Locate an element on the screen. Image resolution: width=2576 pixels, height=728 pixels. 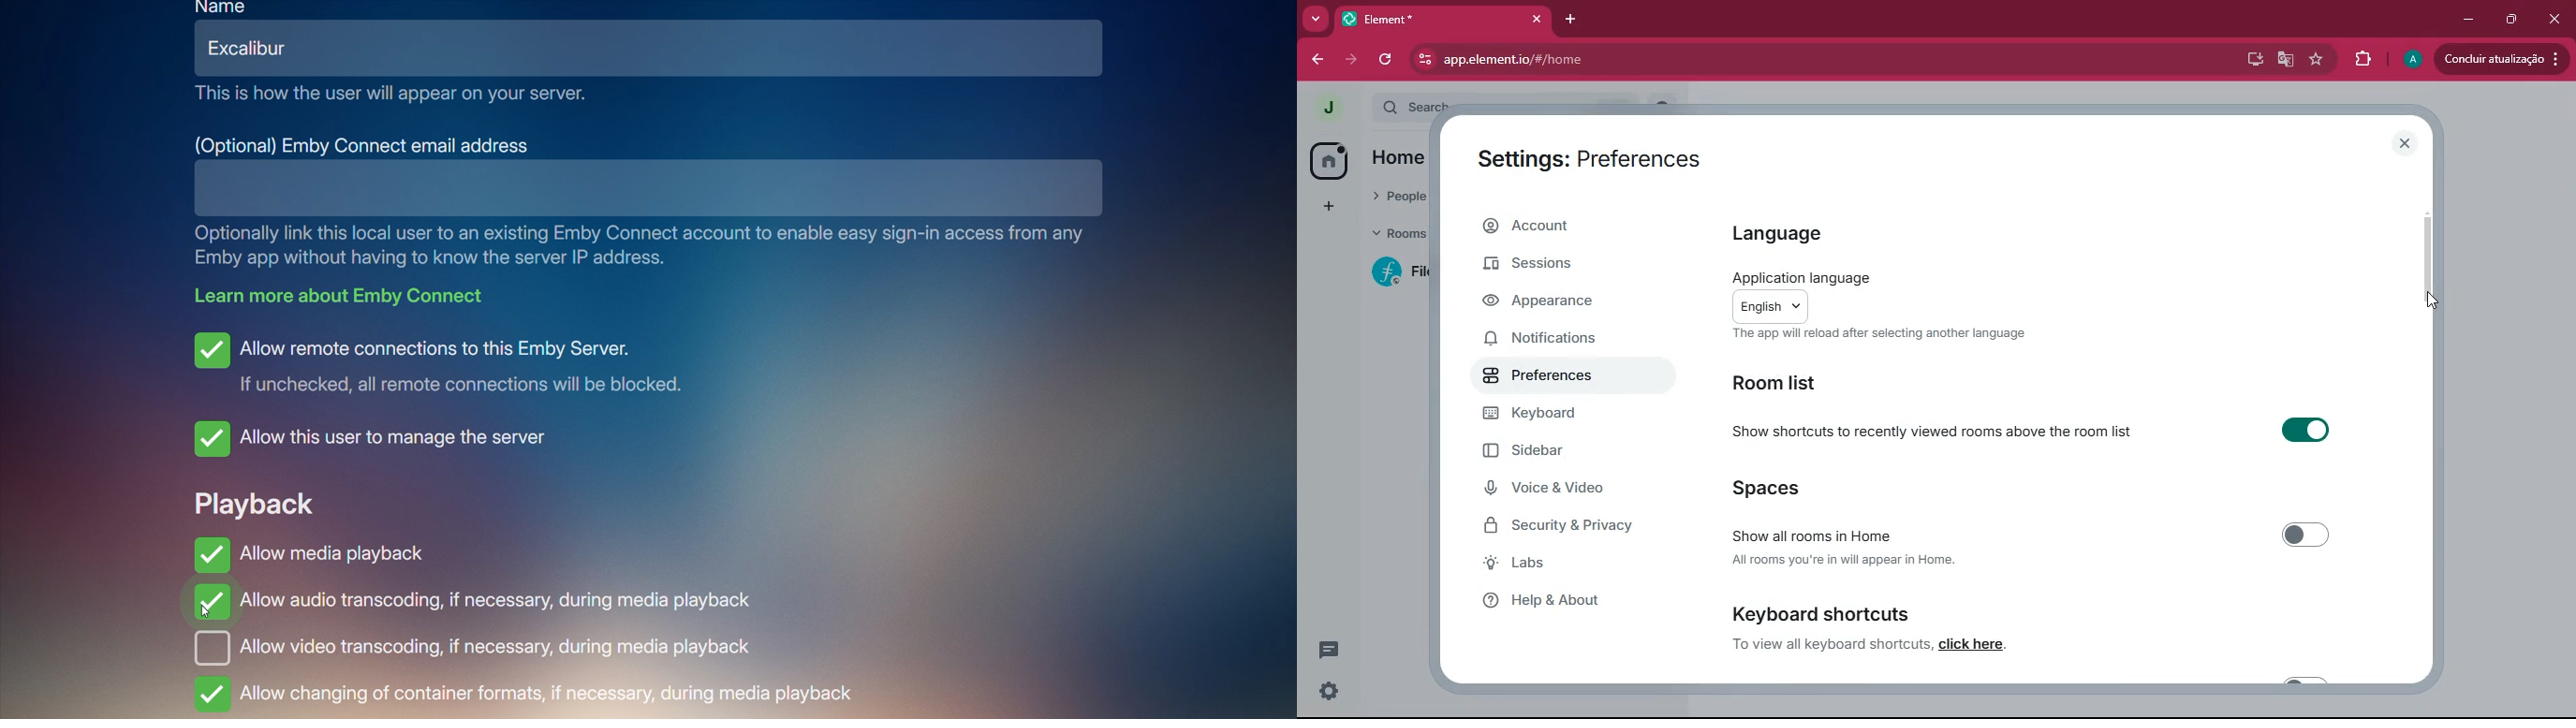
Playback is located at coordinates (254, 501).